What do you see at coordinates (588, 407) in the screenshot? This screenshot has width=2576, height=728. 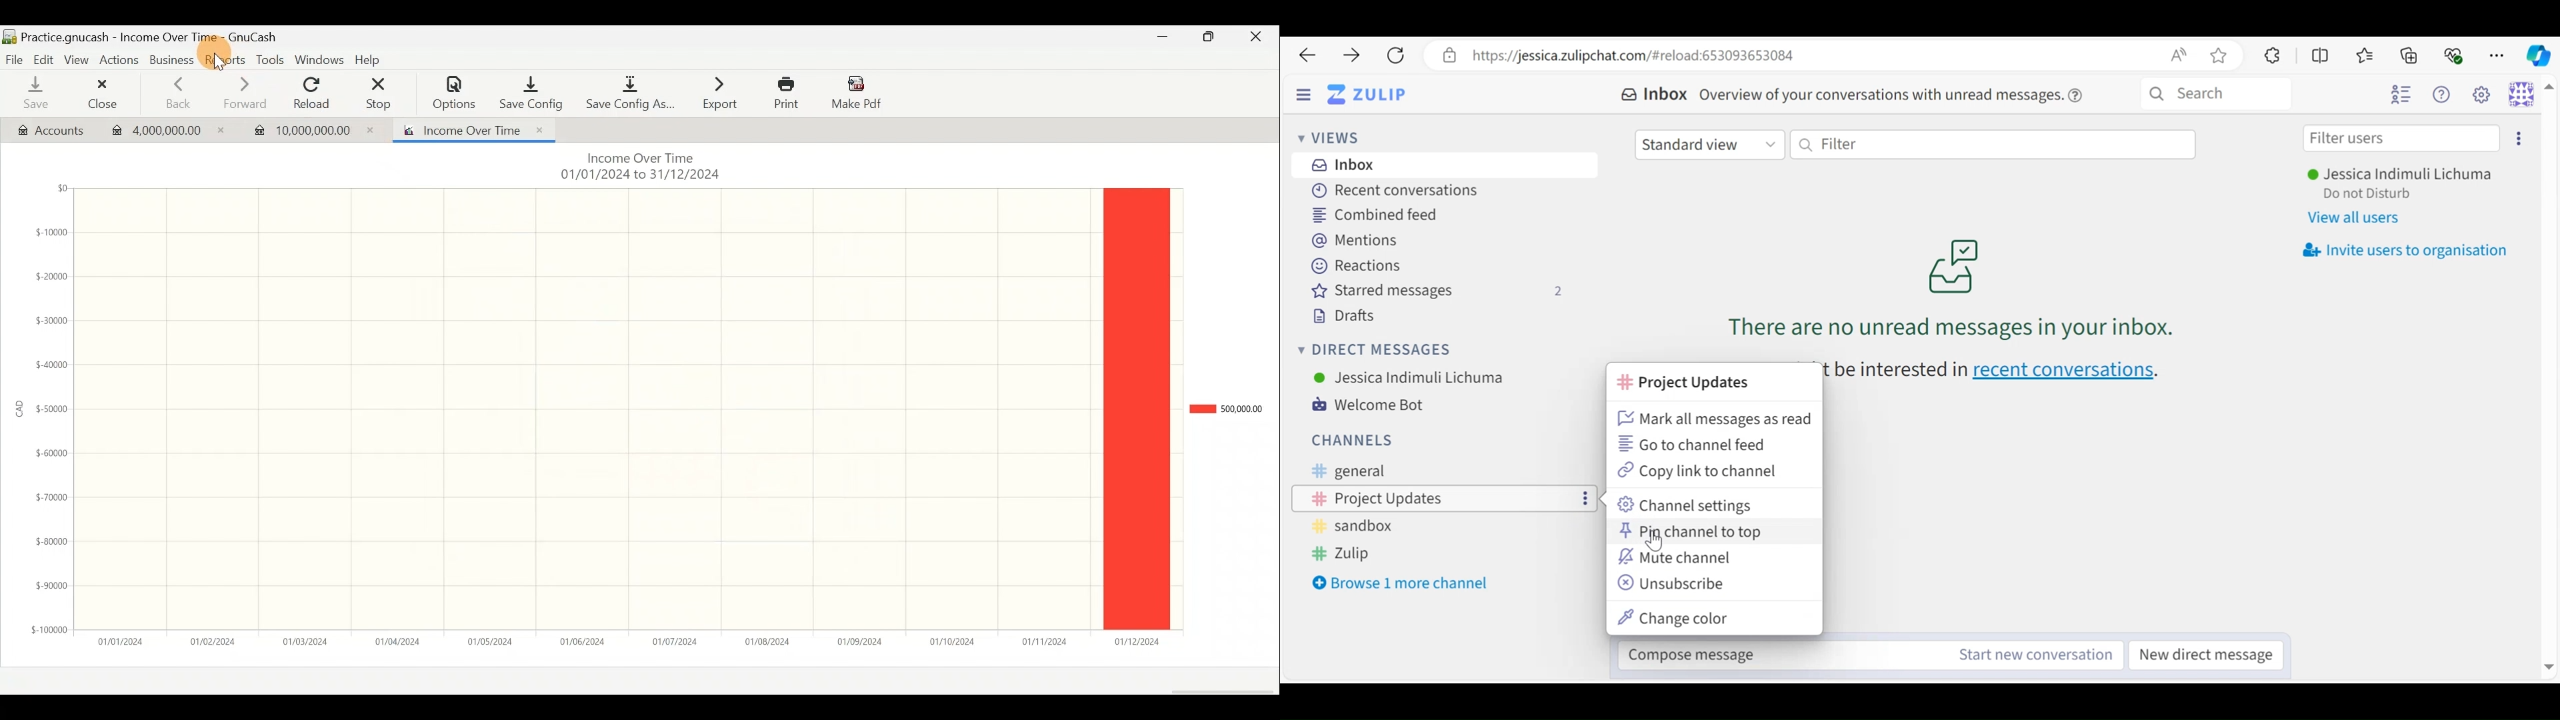 I see `Grid lines` at bounding box center [588, 407].